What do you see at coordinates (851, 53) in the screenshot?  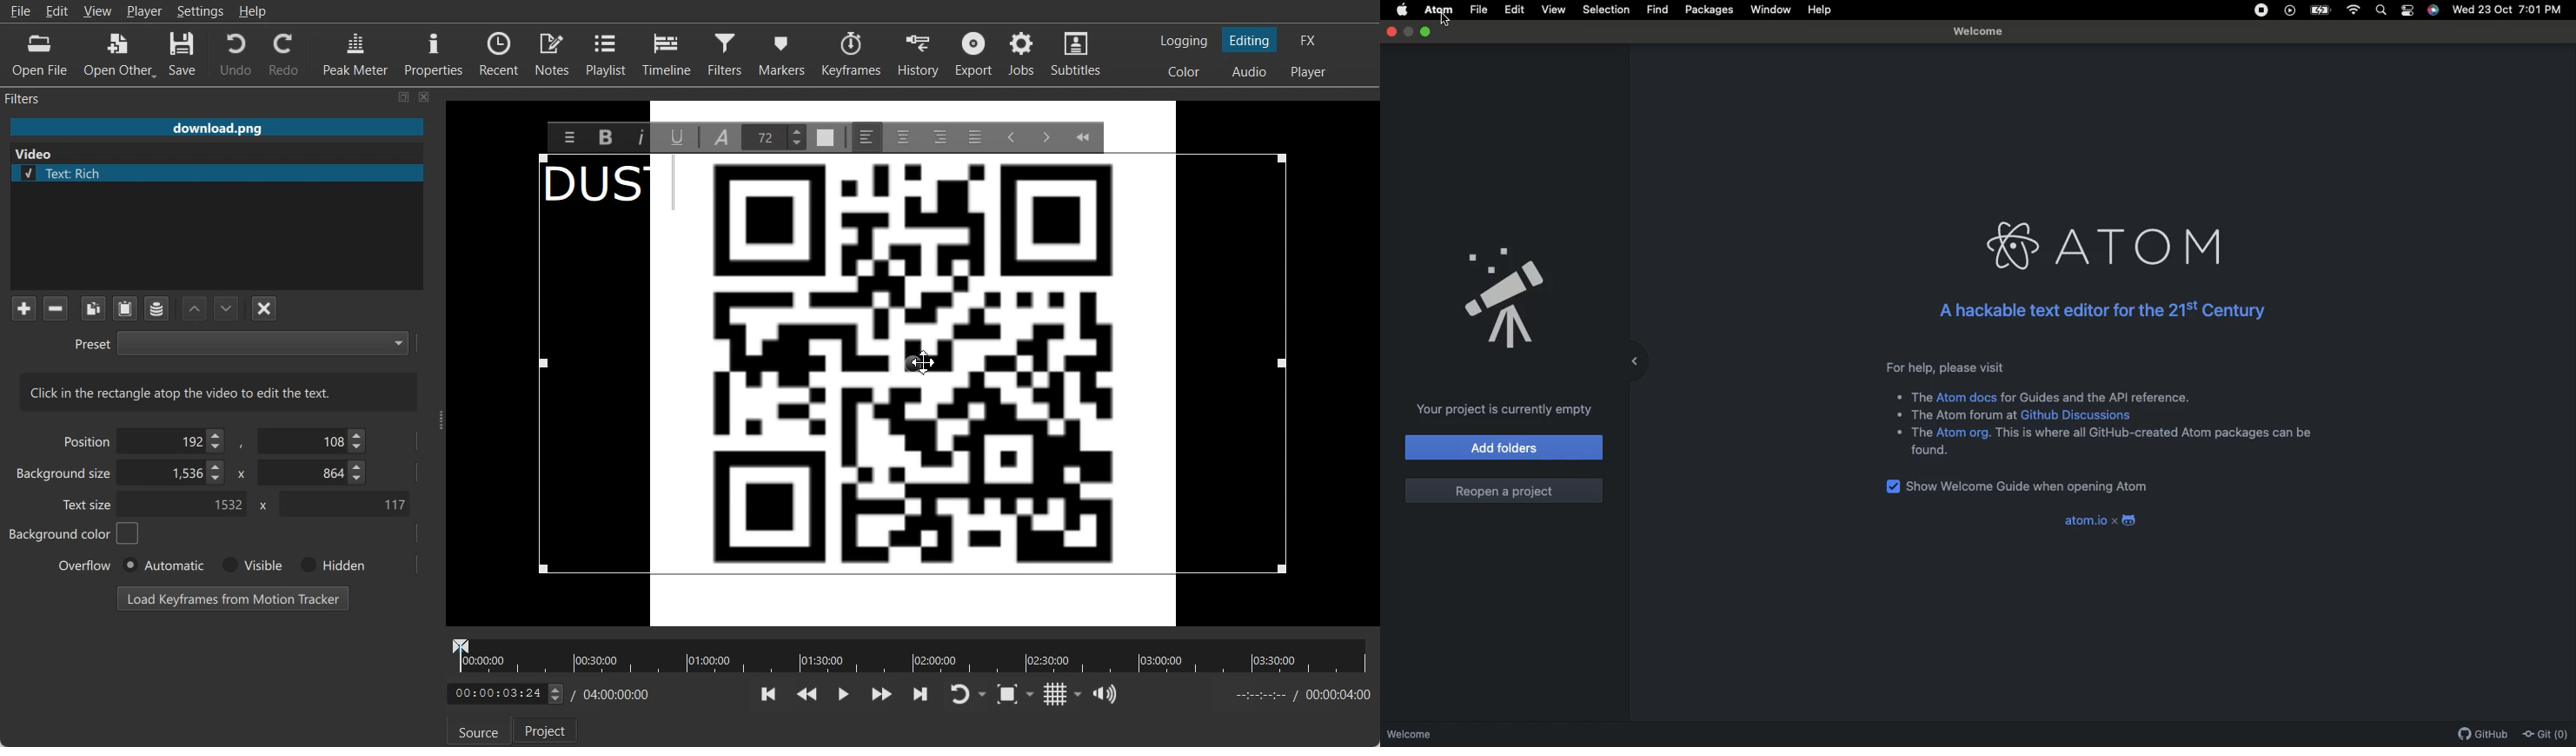 I see `Keyframes` at bounding box center [851, 53].